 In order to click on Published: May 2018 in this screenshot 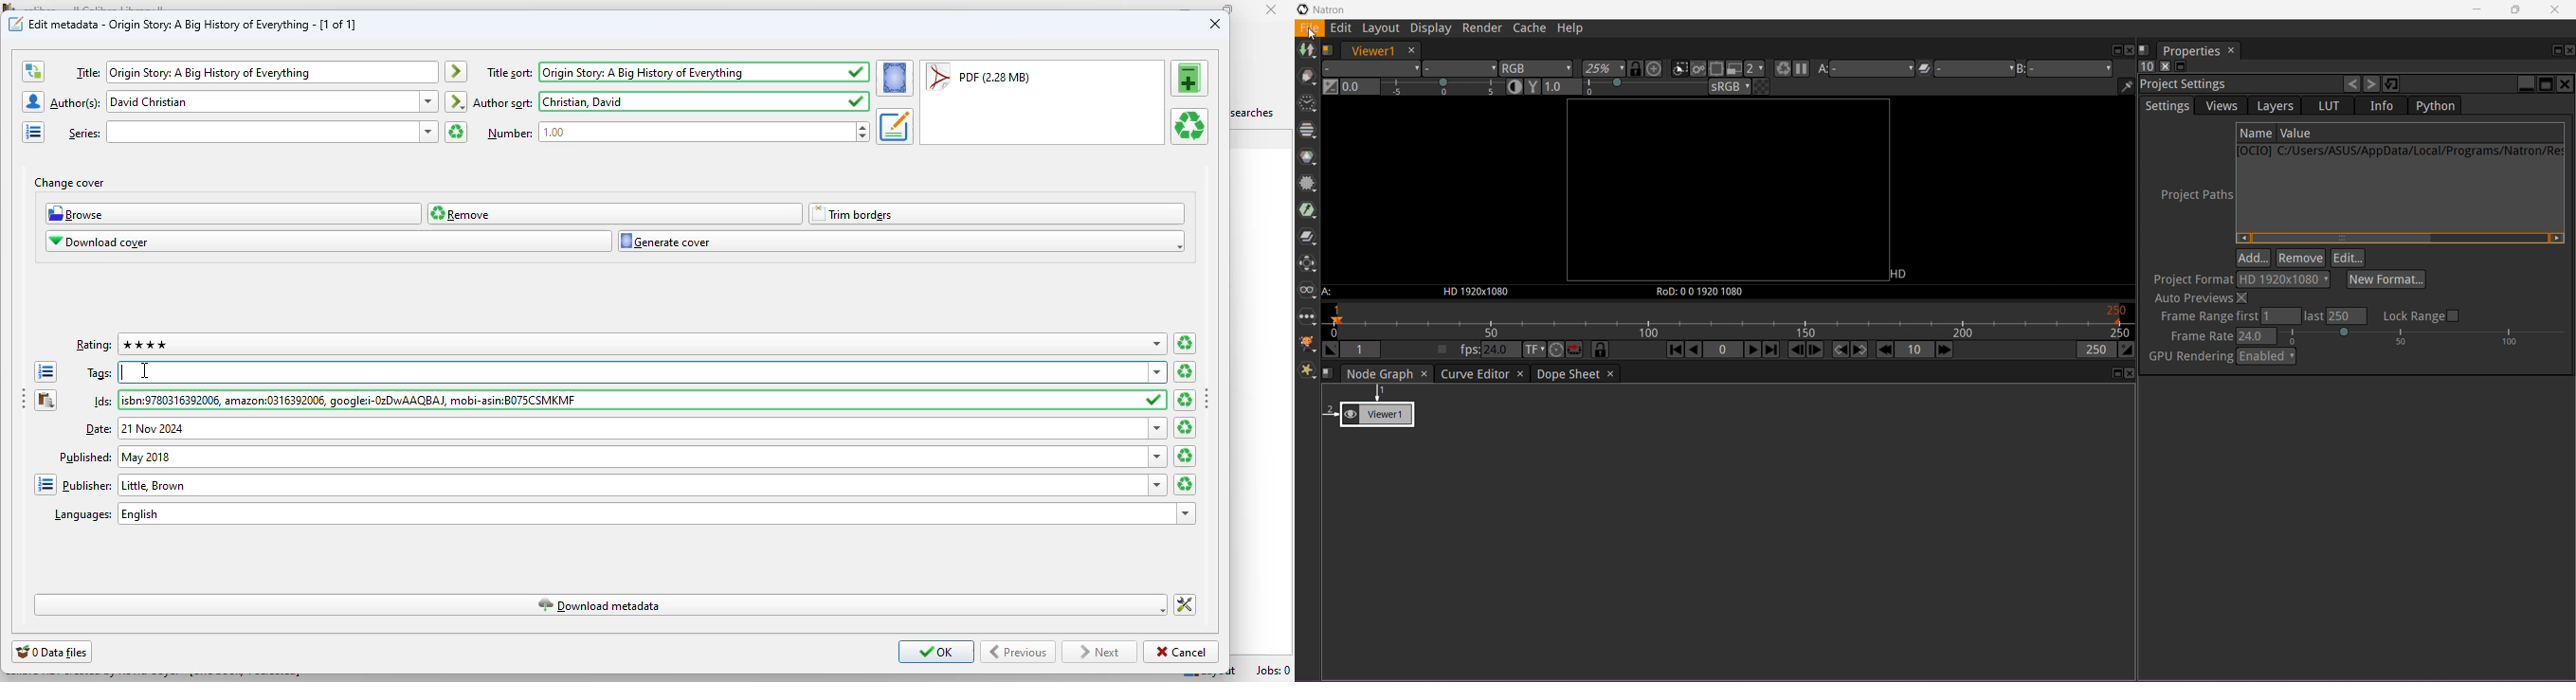, I will do `click(631, 457)`.